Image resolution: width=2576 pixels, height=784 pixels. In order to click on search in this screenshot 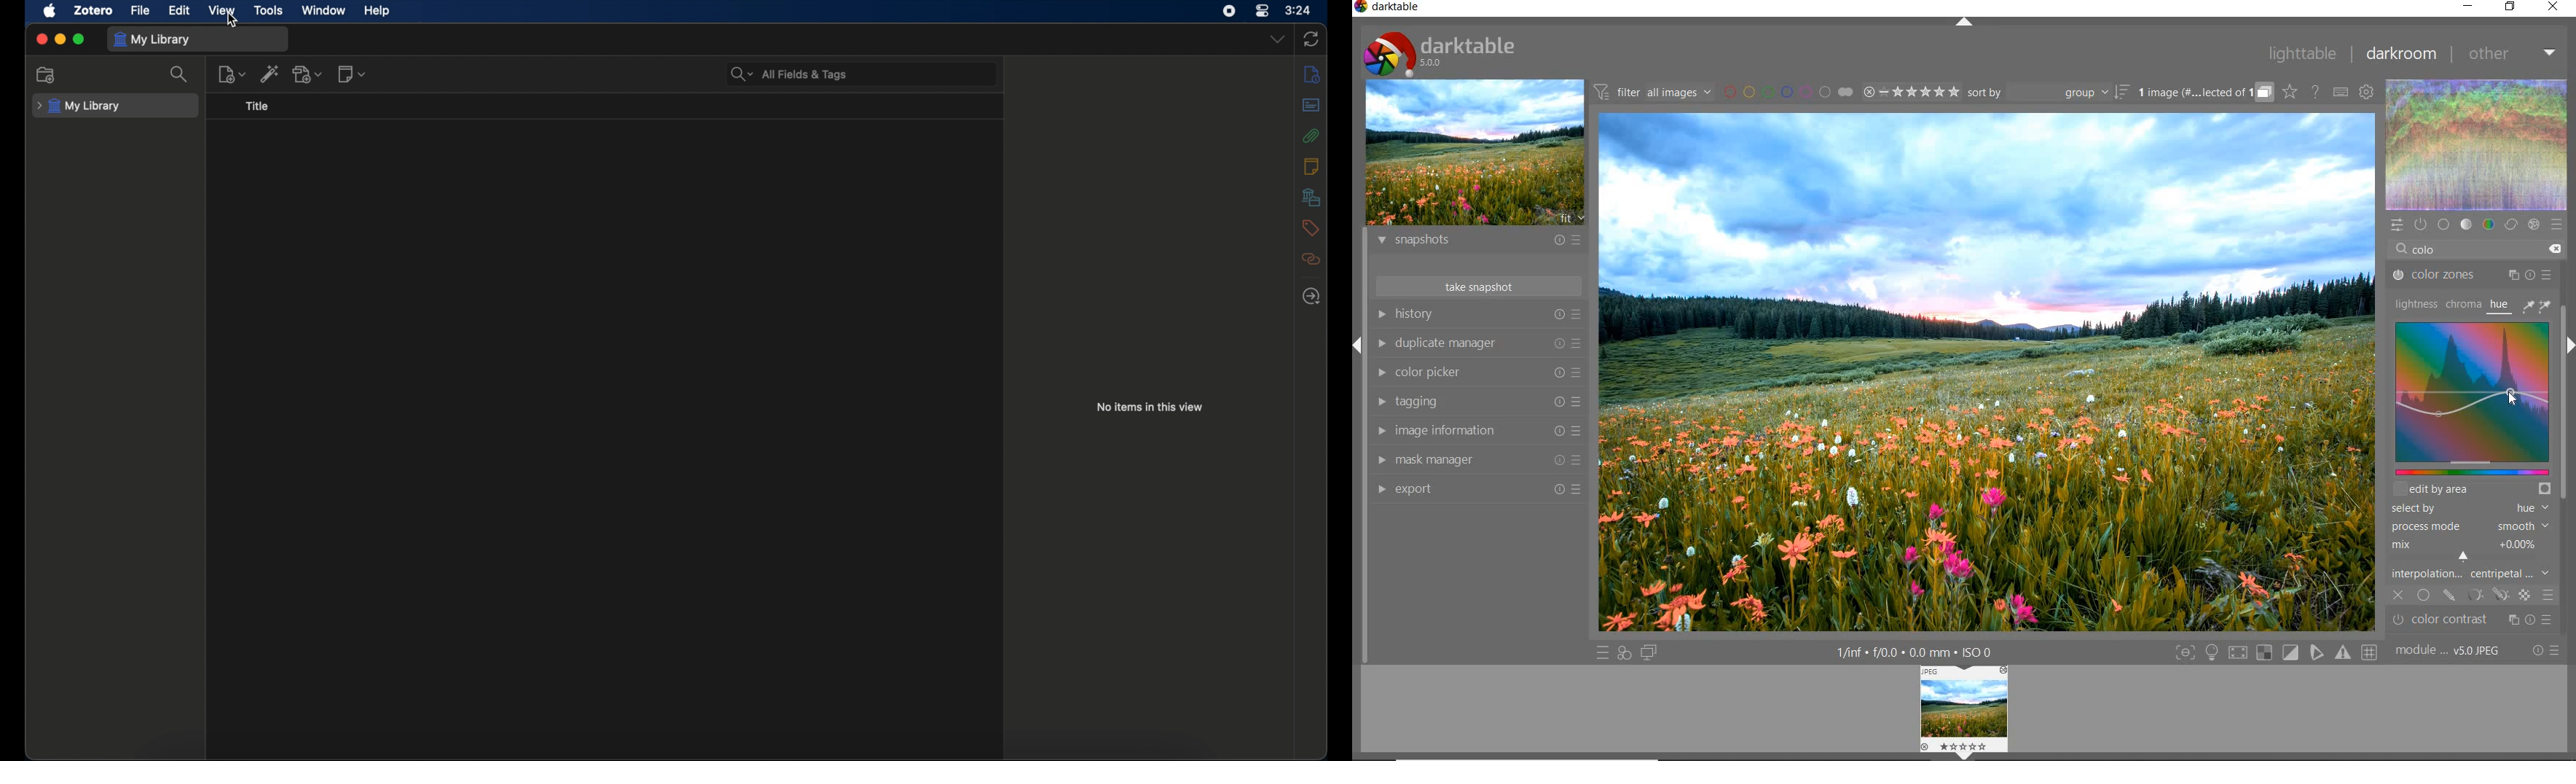, I will do `click(180, 74)`.